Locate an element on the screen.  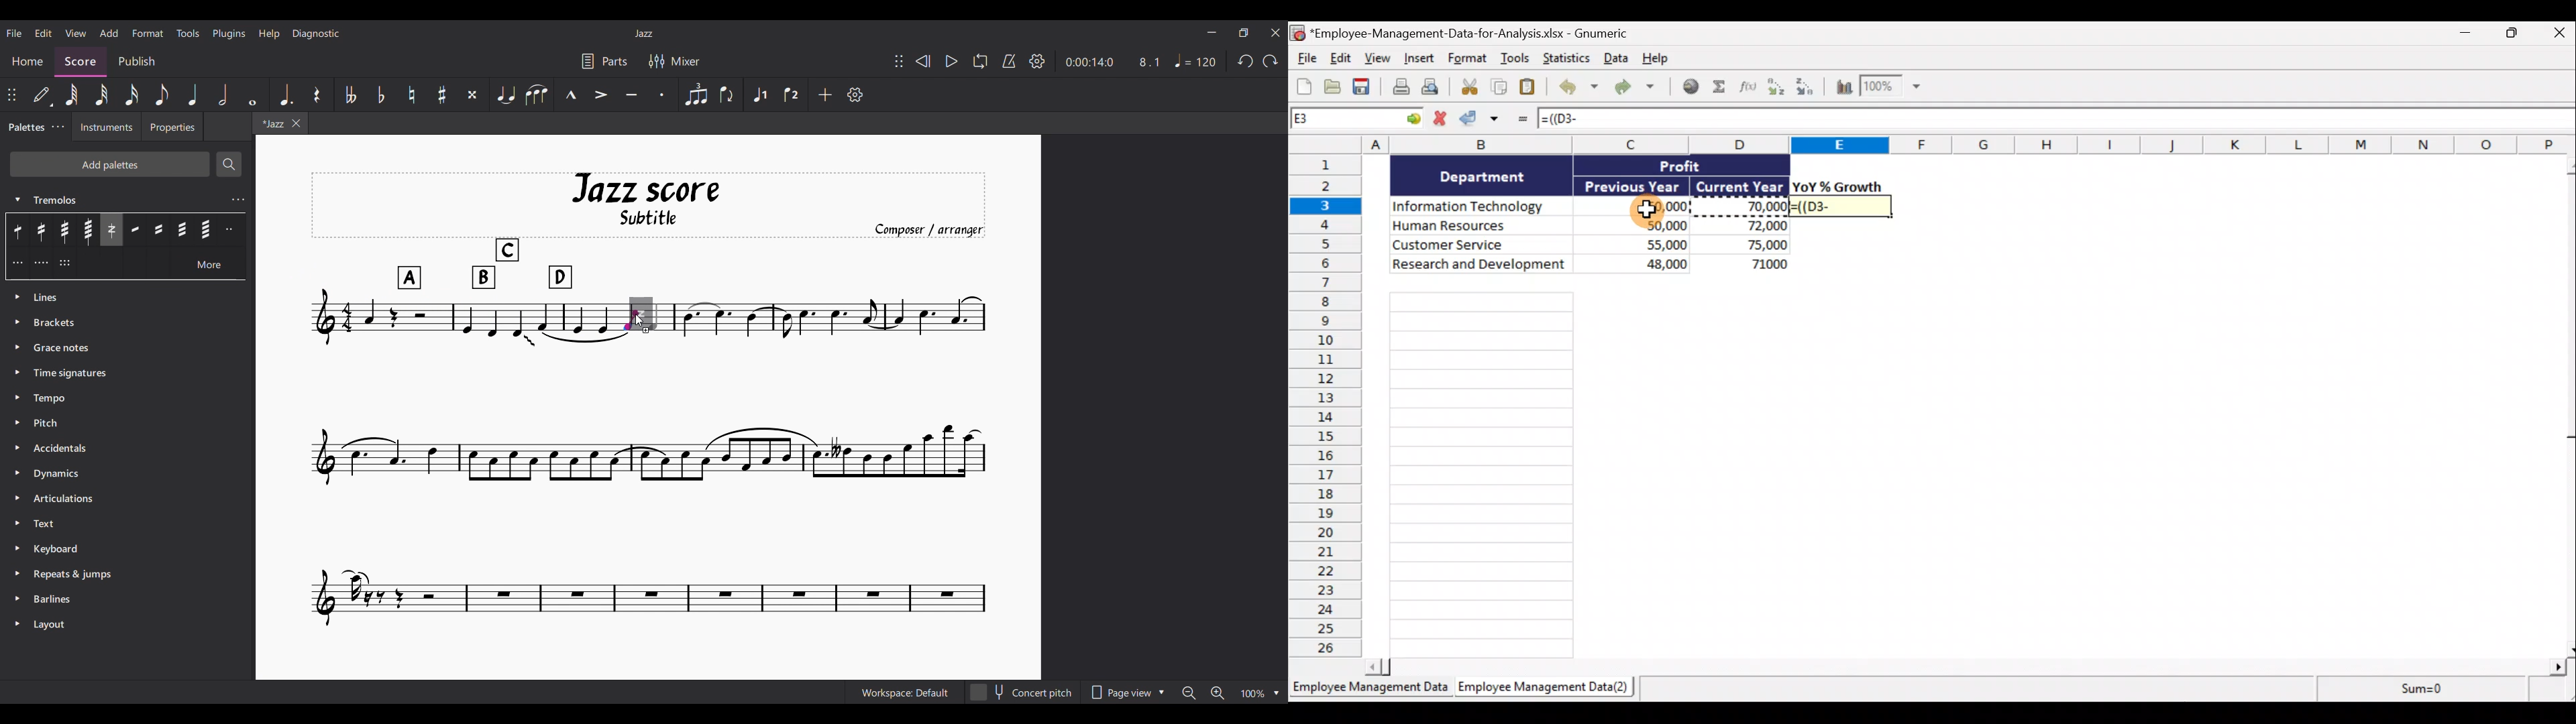
Time signature is located at coordinates (127, 373).